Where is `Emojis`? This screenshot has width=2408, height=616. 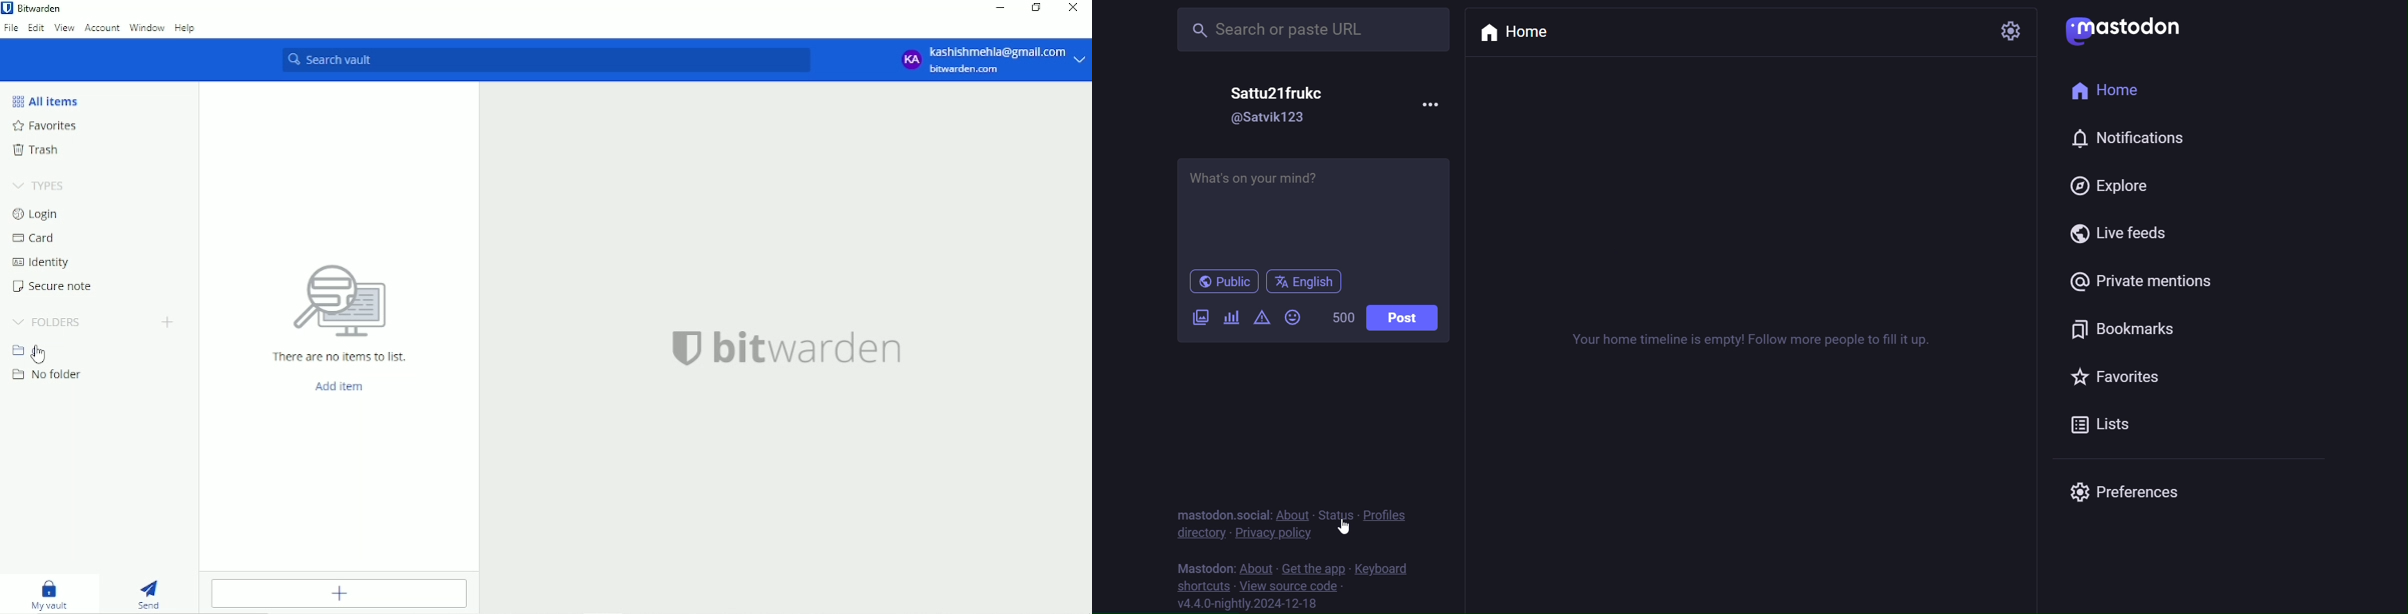 Emojis is located at coordinates (1294, 320).